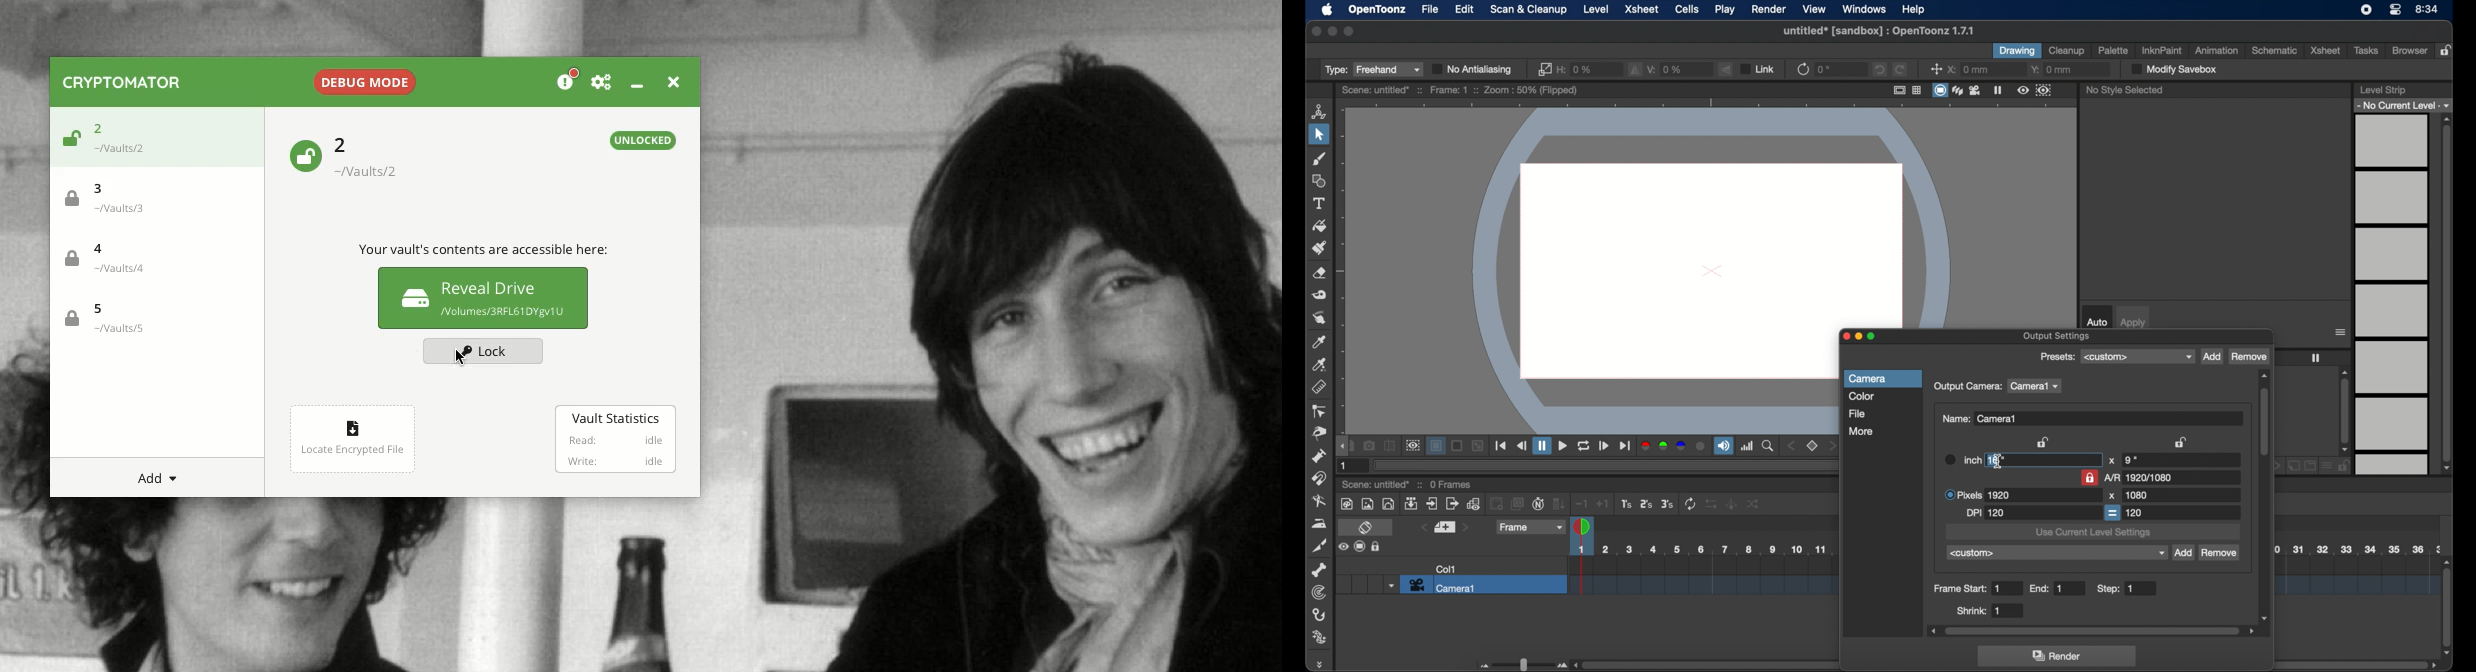 This screenshot has width=2492, height=672. What do you see at coordinates (1937, 69) in the screenshot?
I see `center` at bounding box center [1937, 69].